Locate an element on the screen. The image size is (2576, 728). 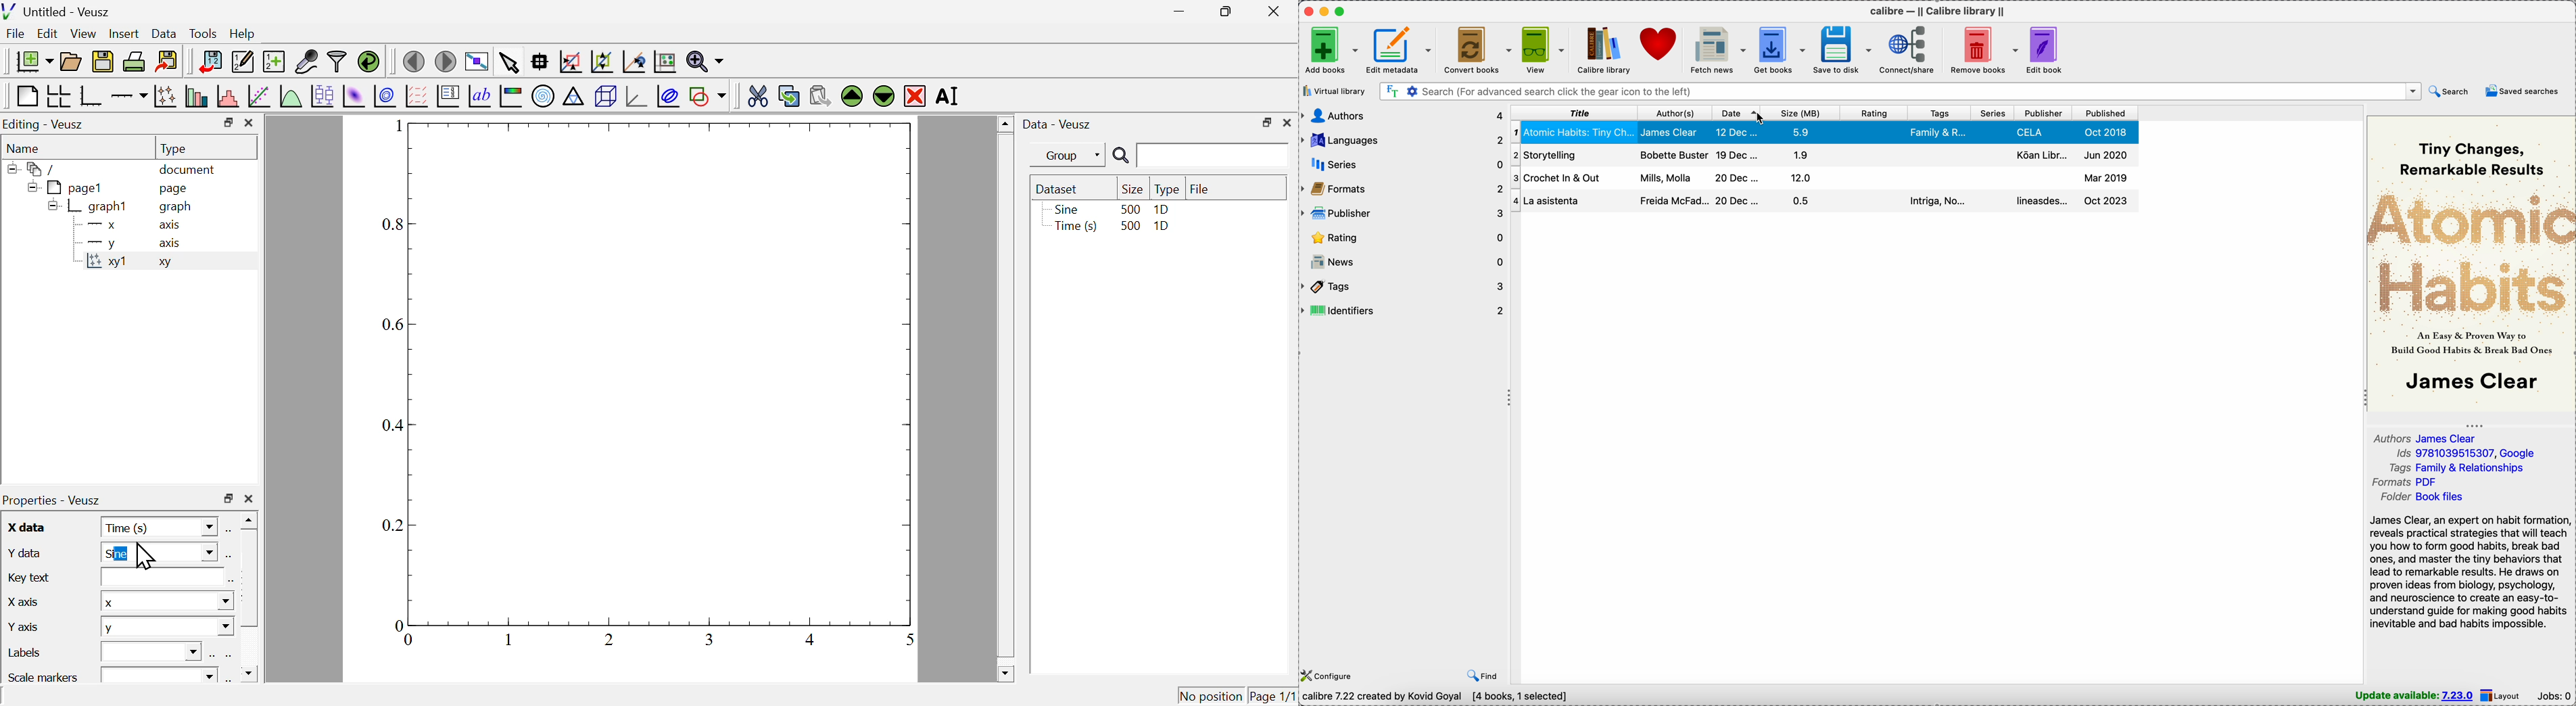
axis is located at coordinates (172, 243).